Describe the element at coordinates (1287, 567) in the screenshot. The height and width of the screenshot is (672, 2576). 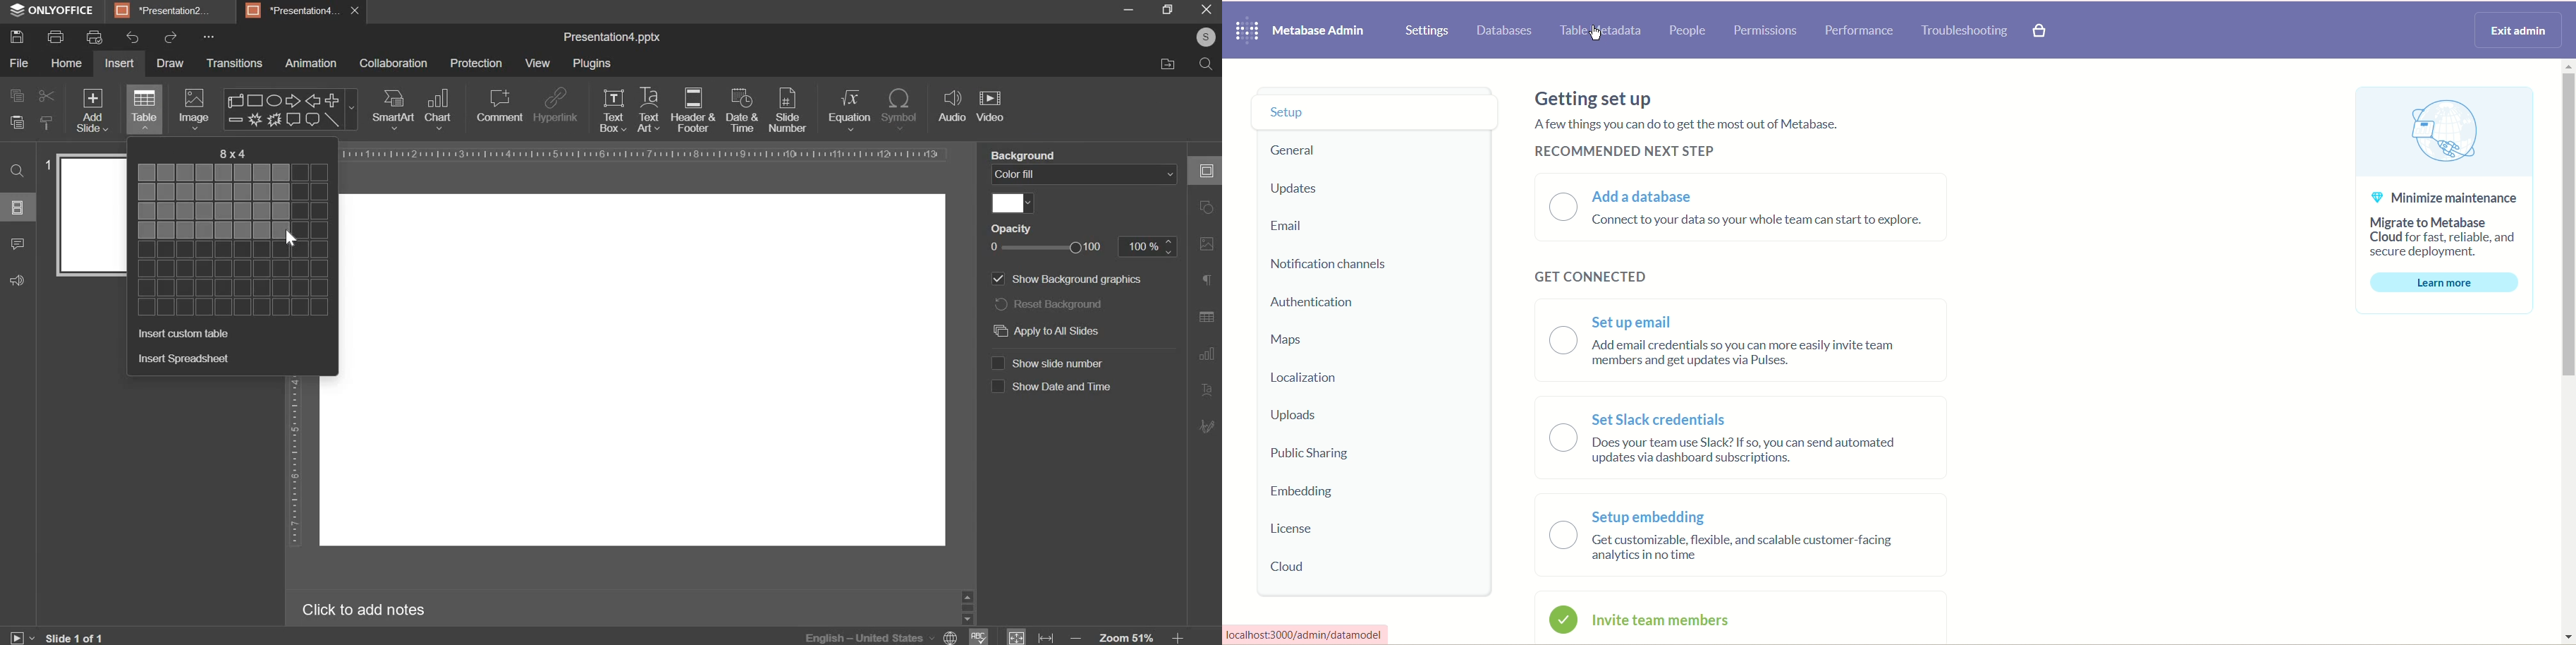
I see `cloud` at that location.